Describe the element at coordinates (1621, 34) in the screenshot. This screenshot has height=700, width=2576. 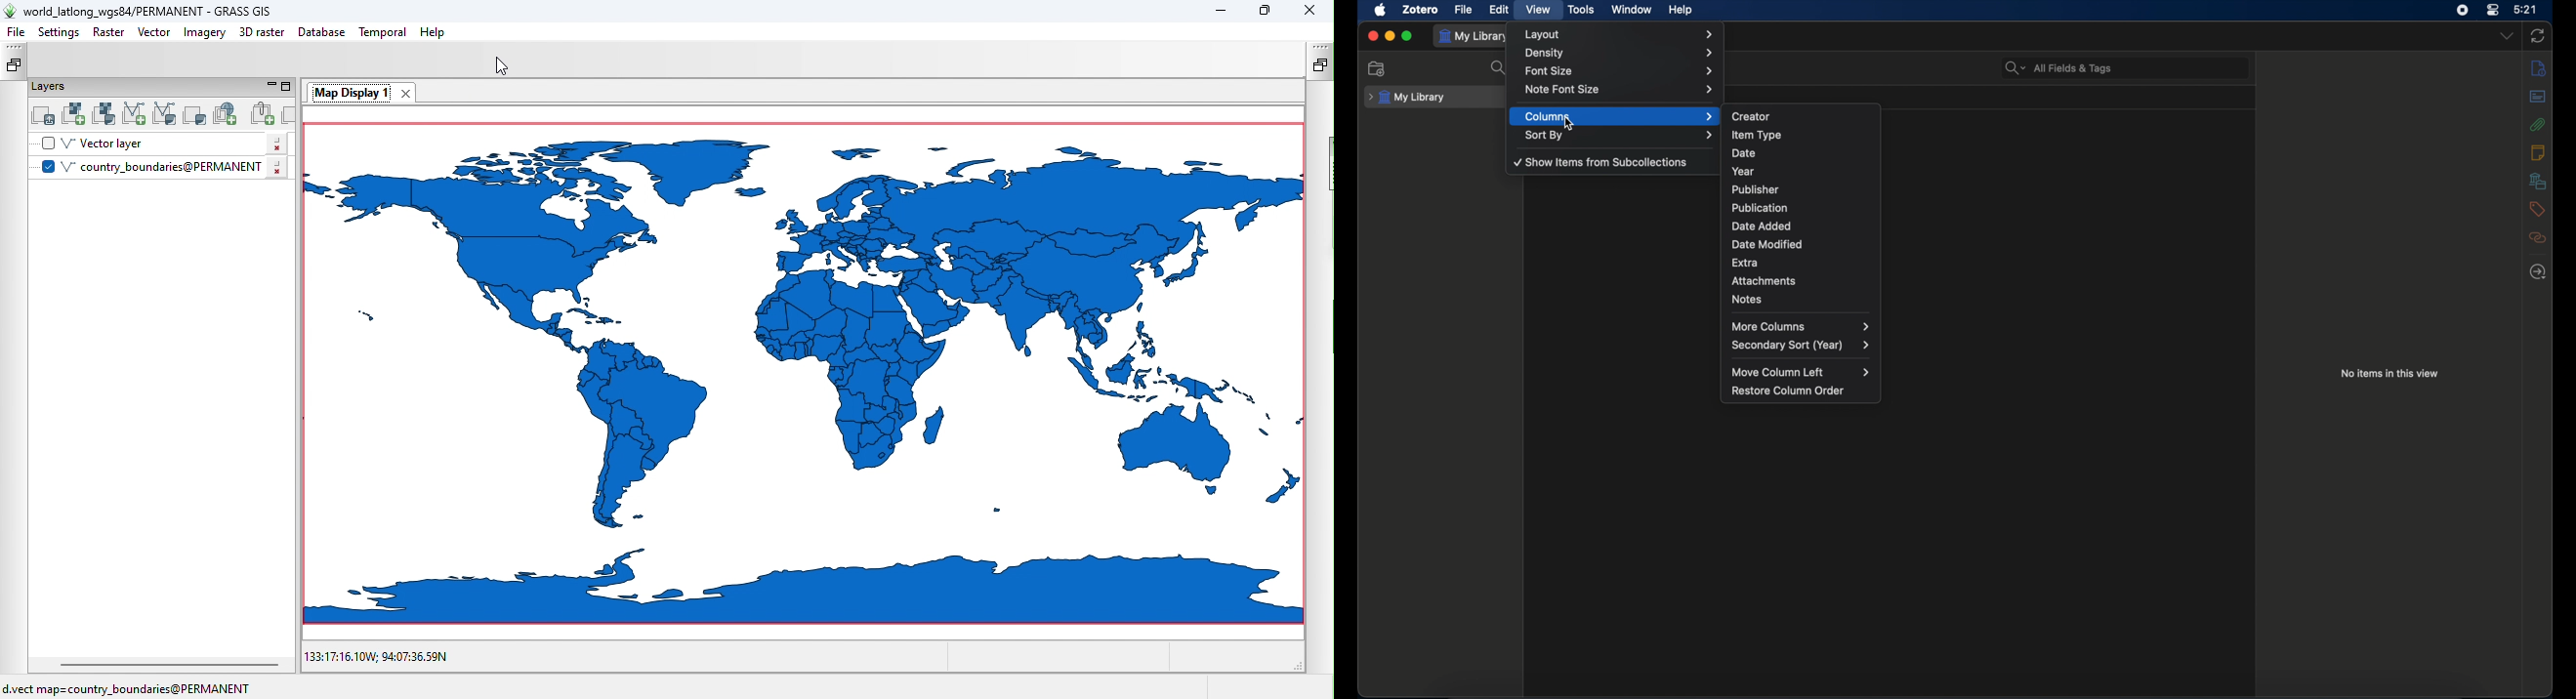
I see `layout` at that location.